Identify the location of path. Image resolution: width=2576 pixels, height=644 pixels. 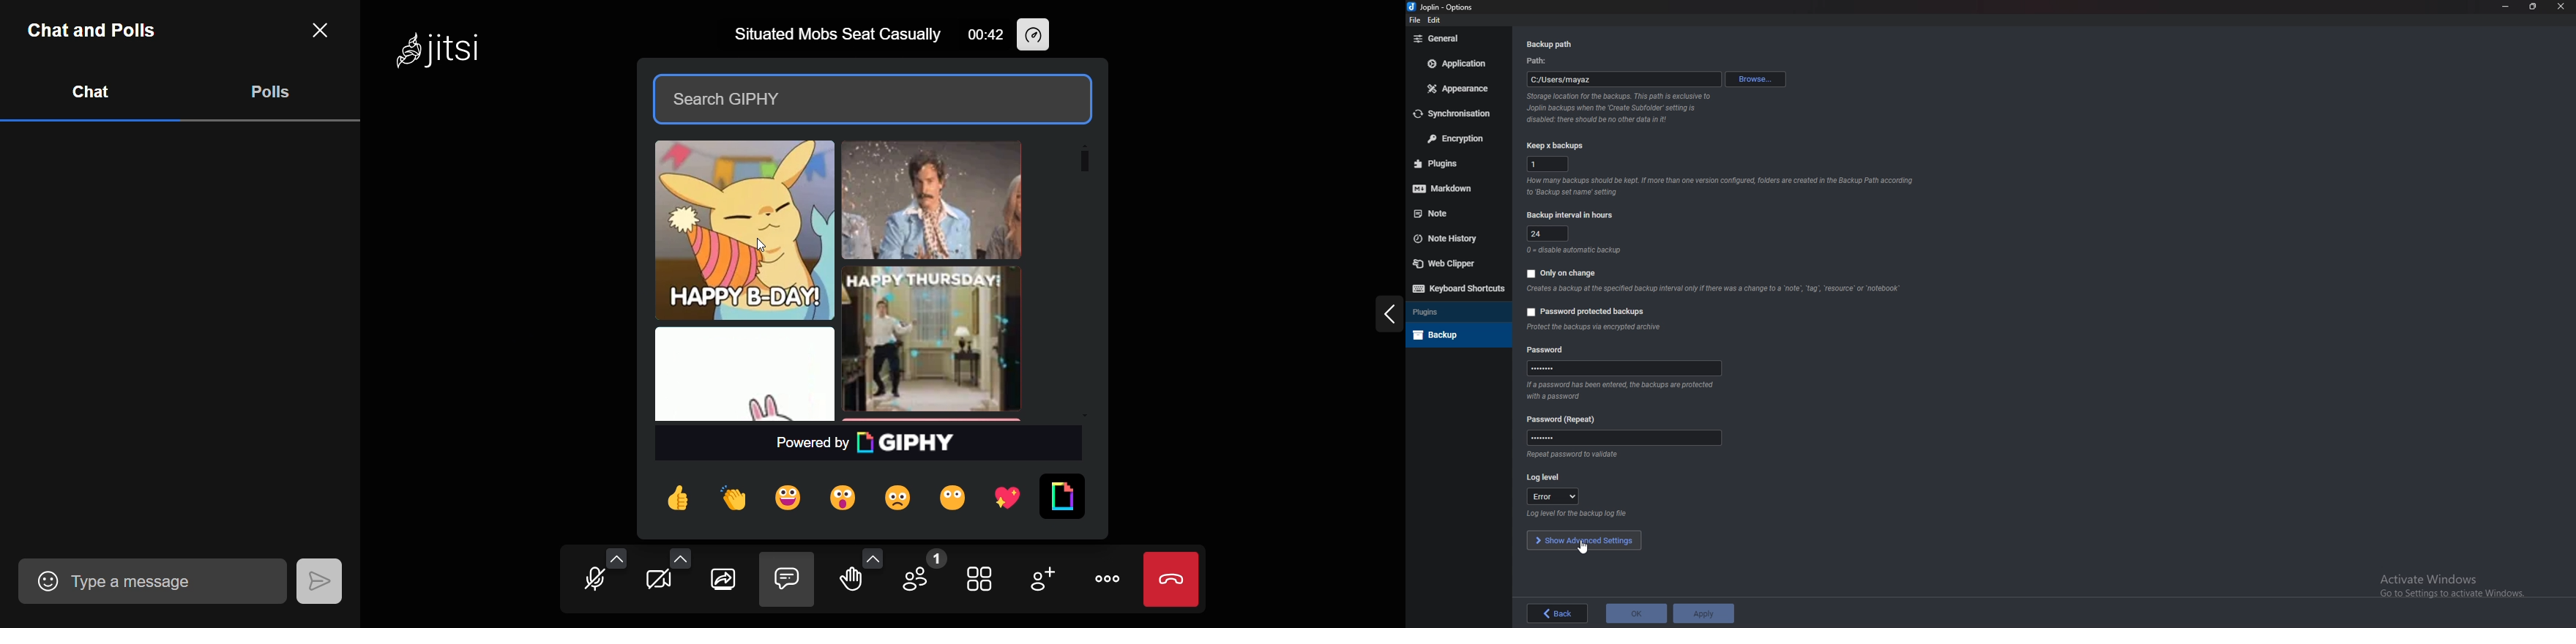
(1624, 79).